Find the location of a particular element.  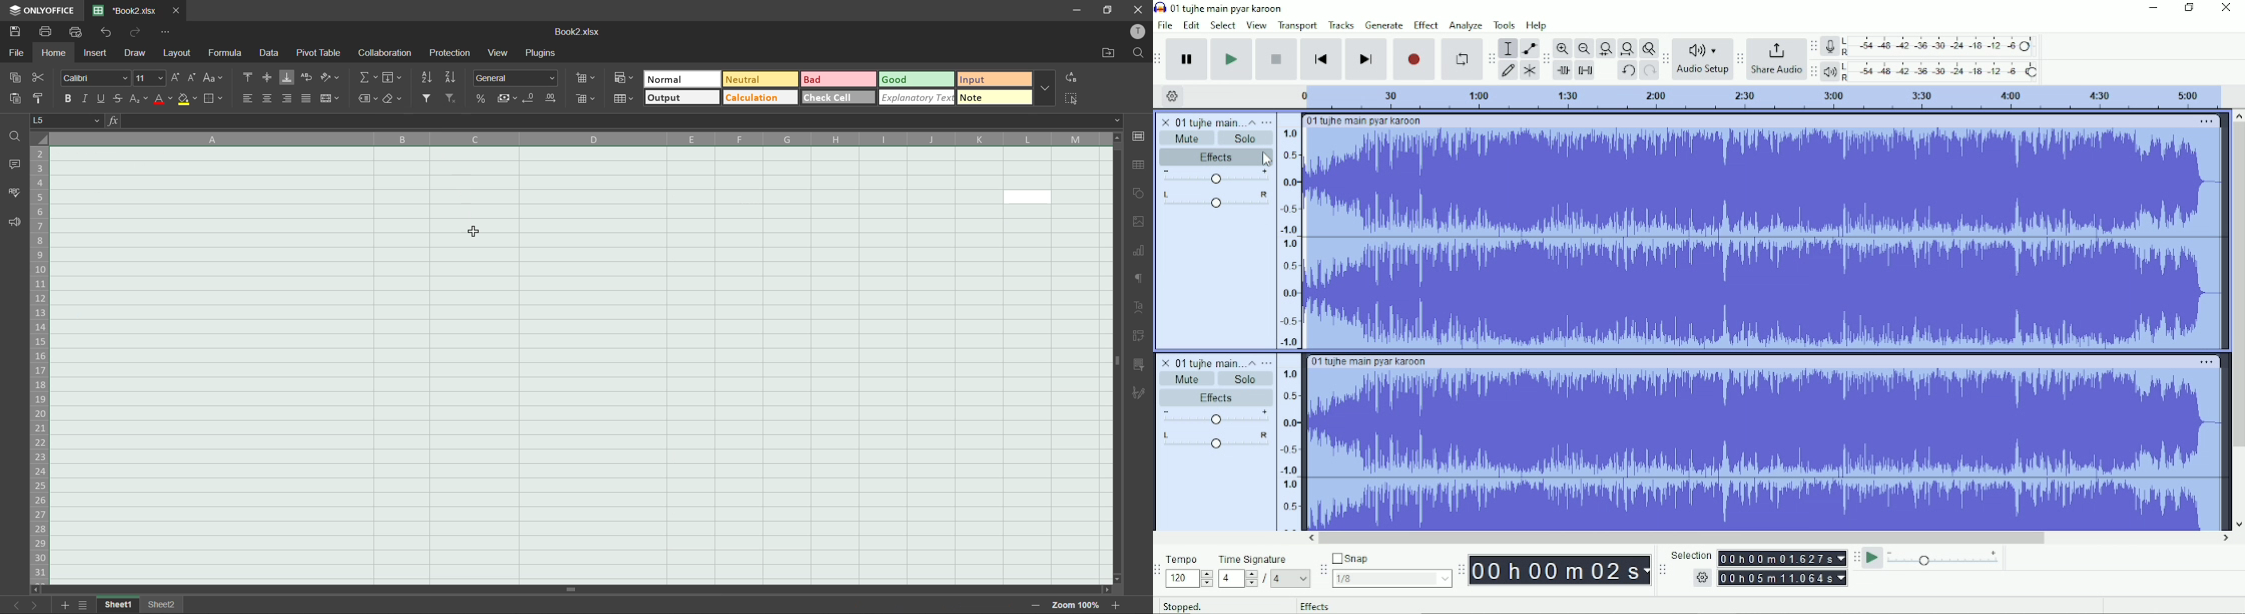

01 tujhy main pyar kroon is located at coordinates (1364, 121).